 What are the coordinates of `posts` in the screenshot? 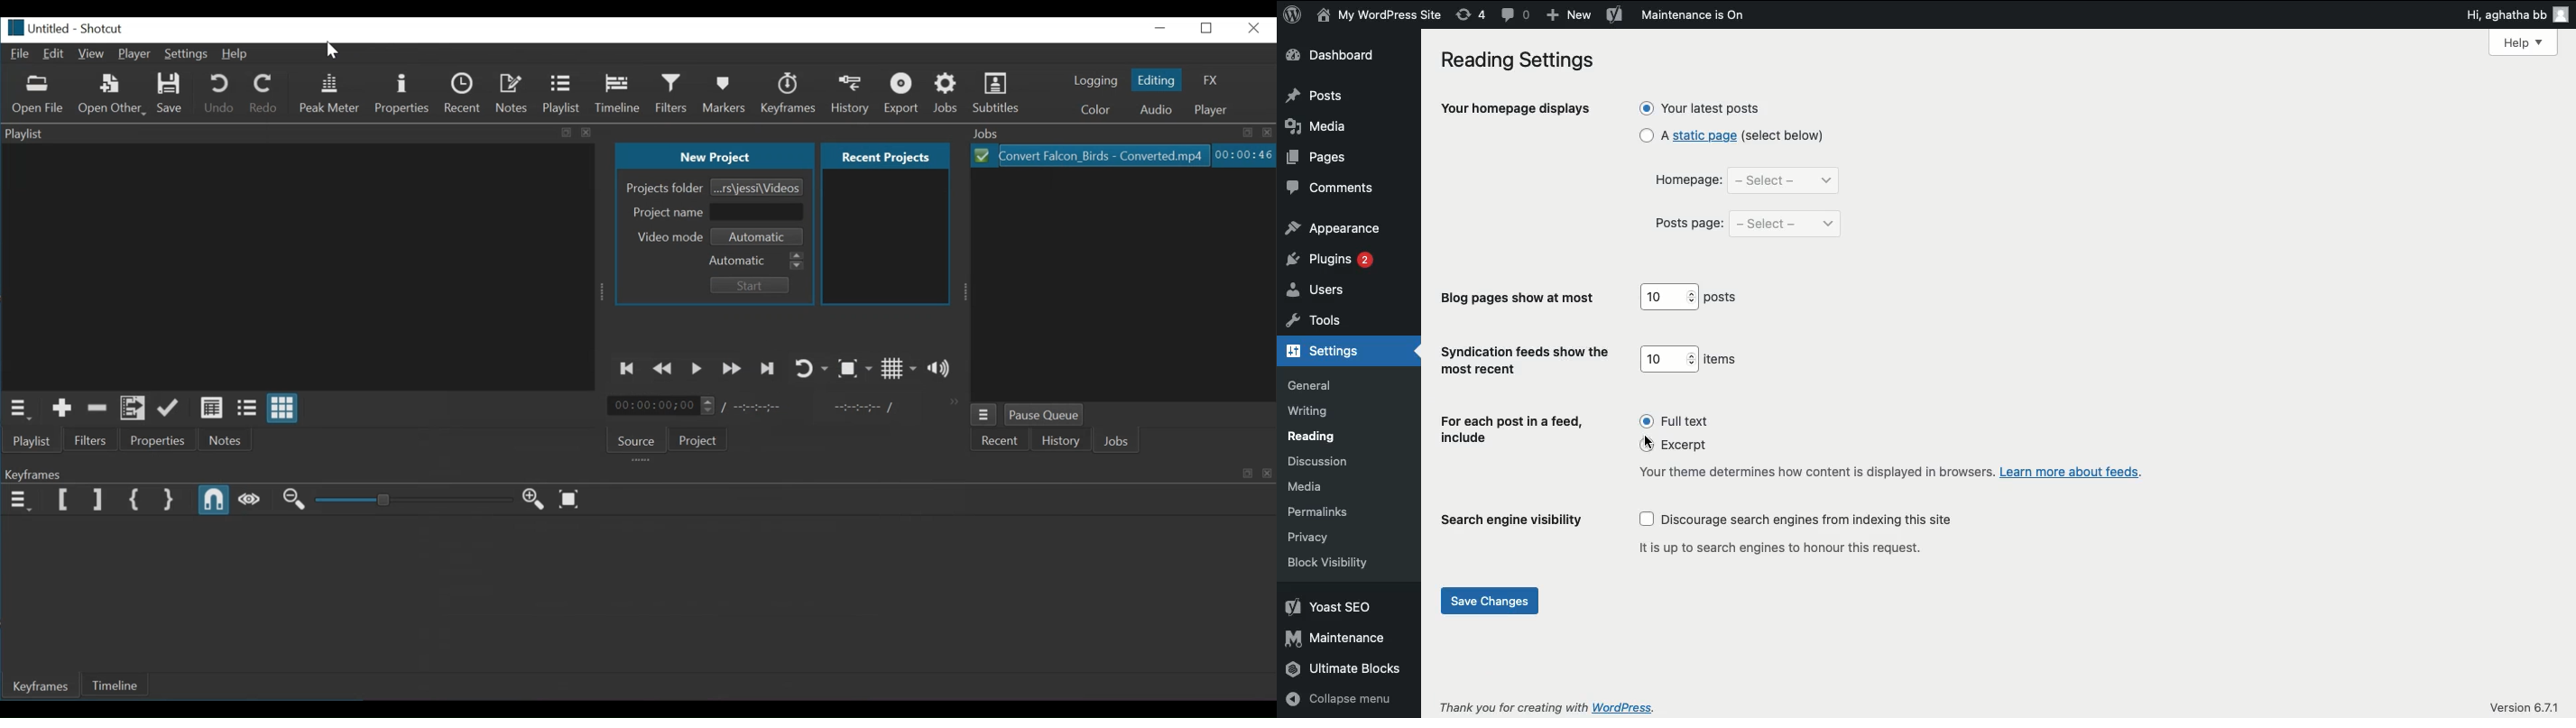 It's located at (1317, 95).